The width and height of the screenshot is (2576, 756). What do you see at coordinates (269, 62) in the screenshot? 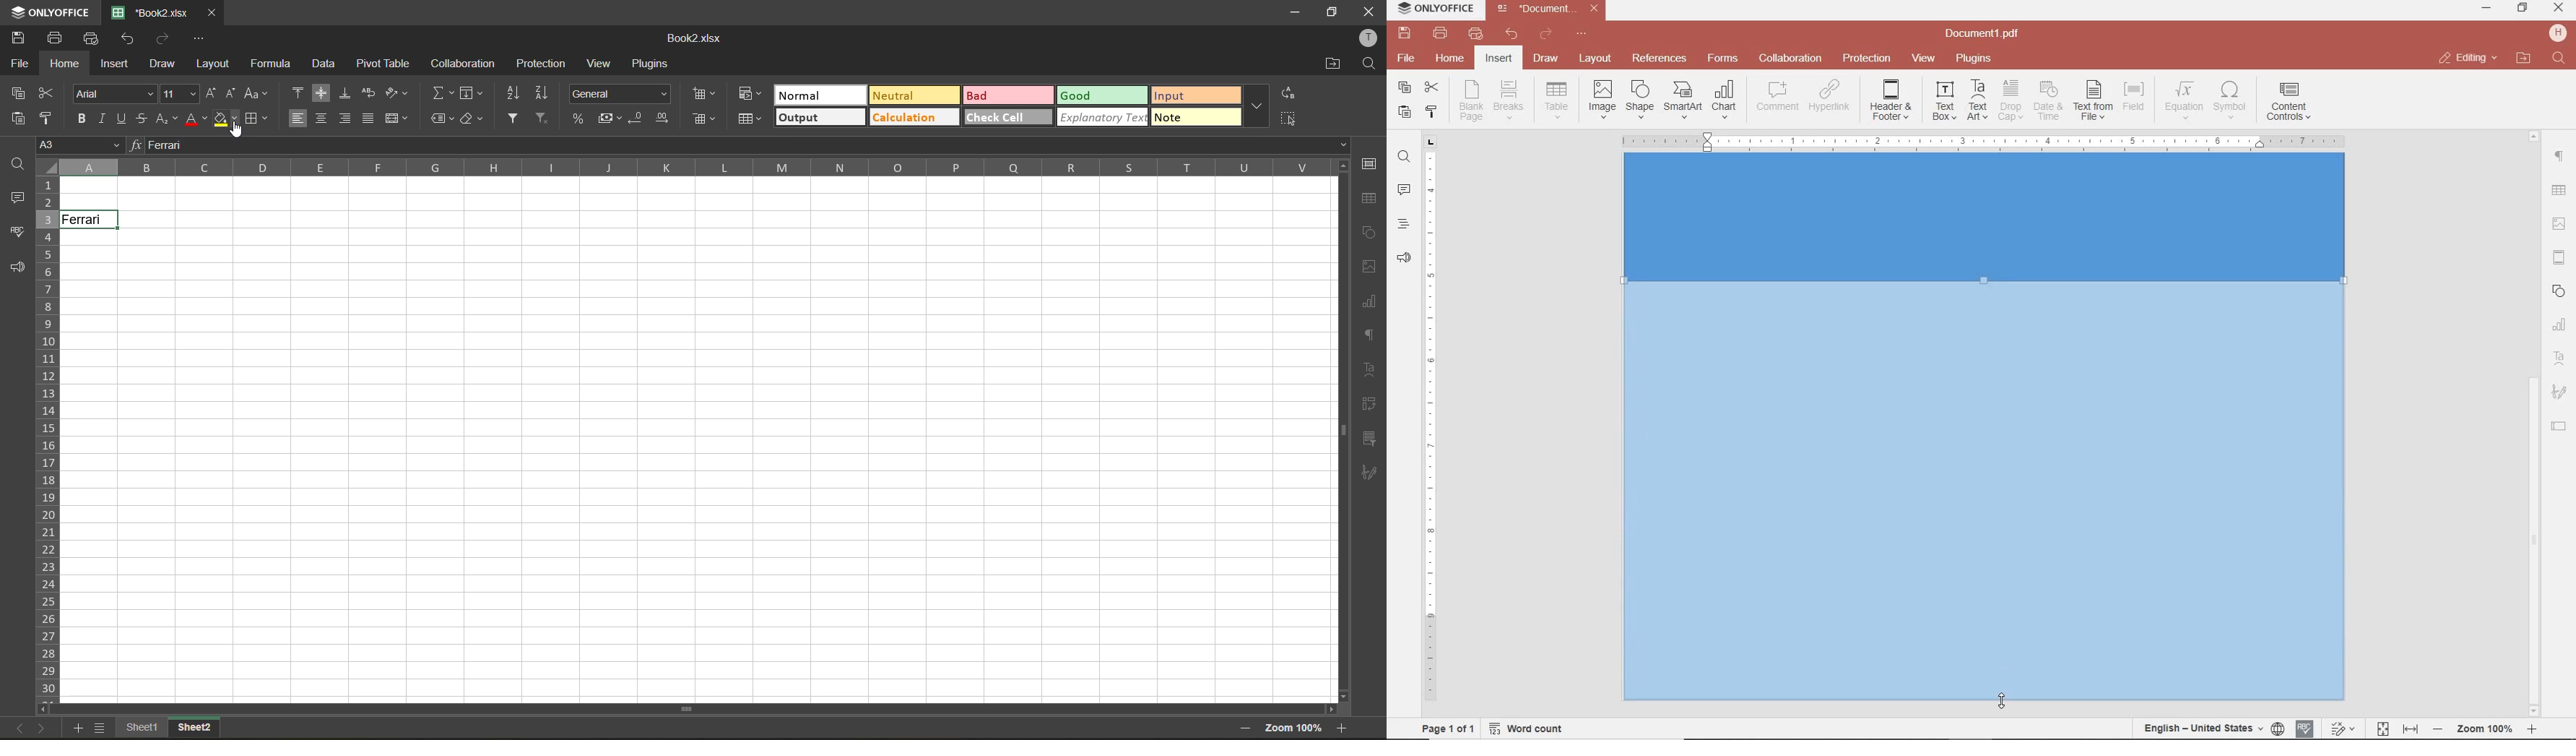
I see `formula` at bounding box center [269, 62].